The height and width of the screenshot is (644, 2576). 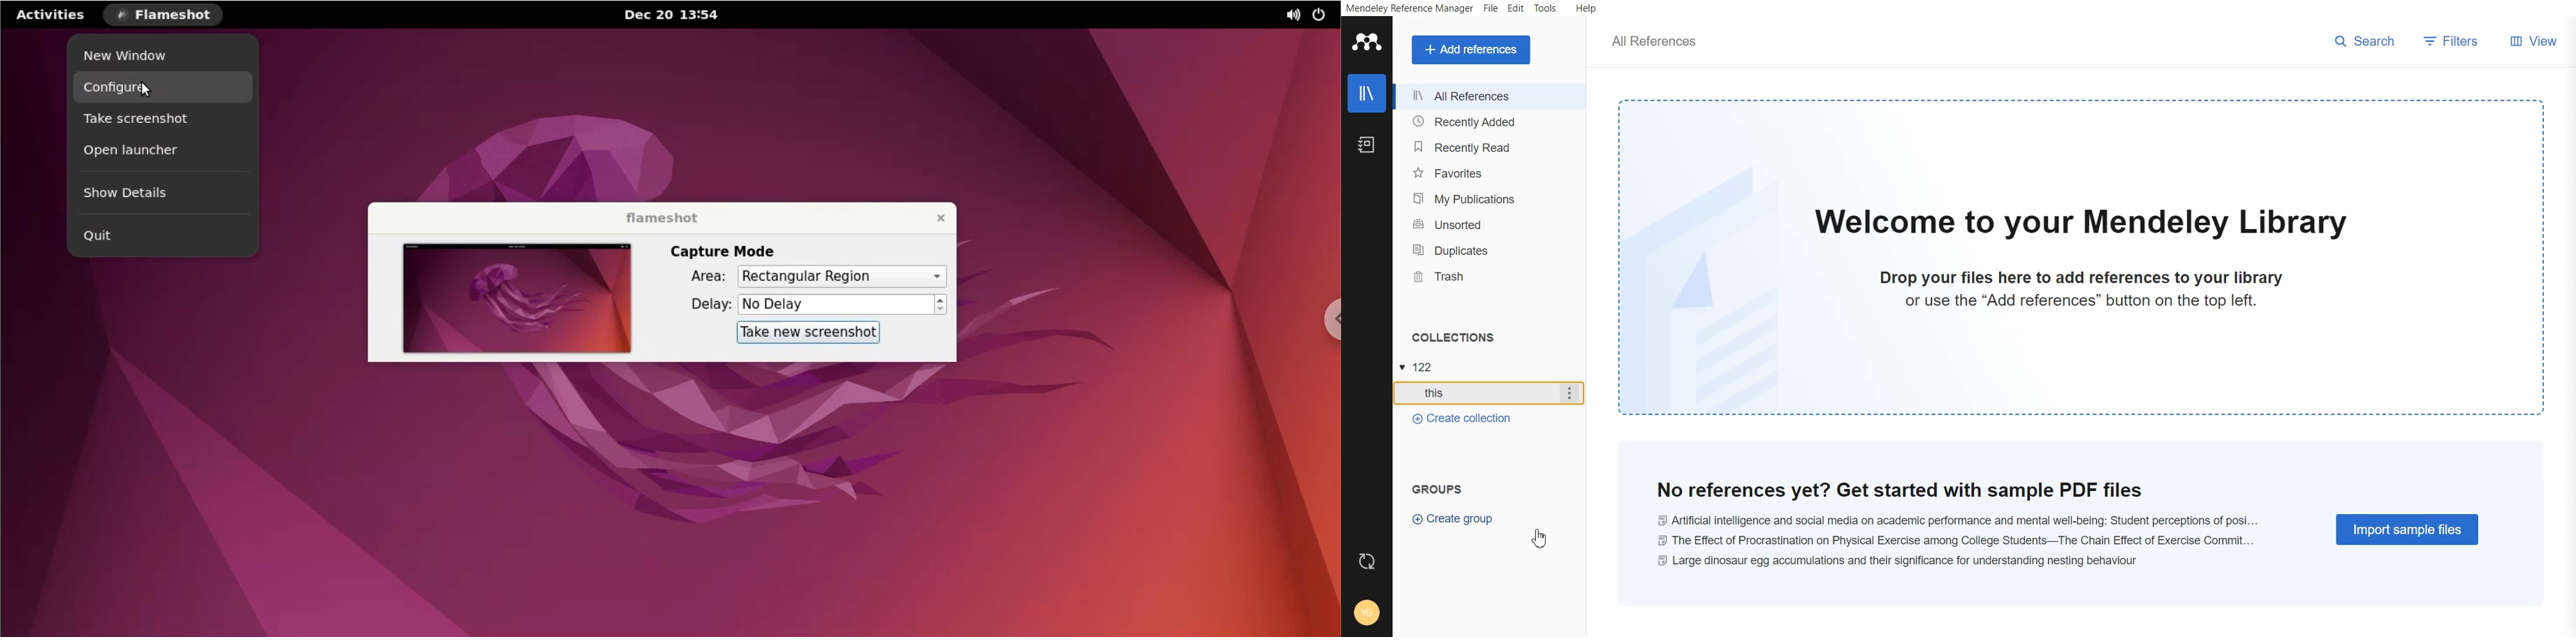 I want to click on welcome to our mendeley library, so click(x=2081, y=223).